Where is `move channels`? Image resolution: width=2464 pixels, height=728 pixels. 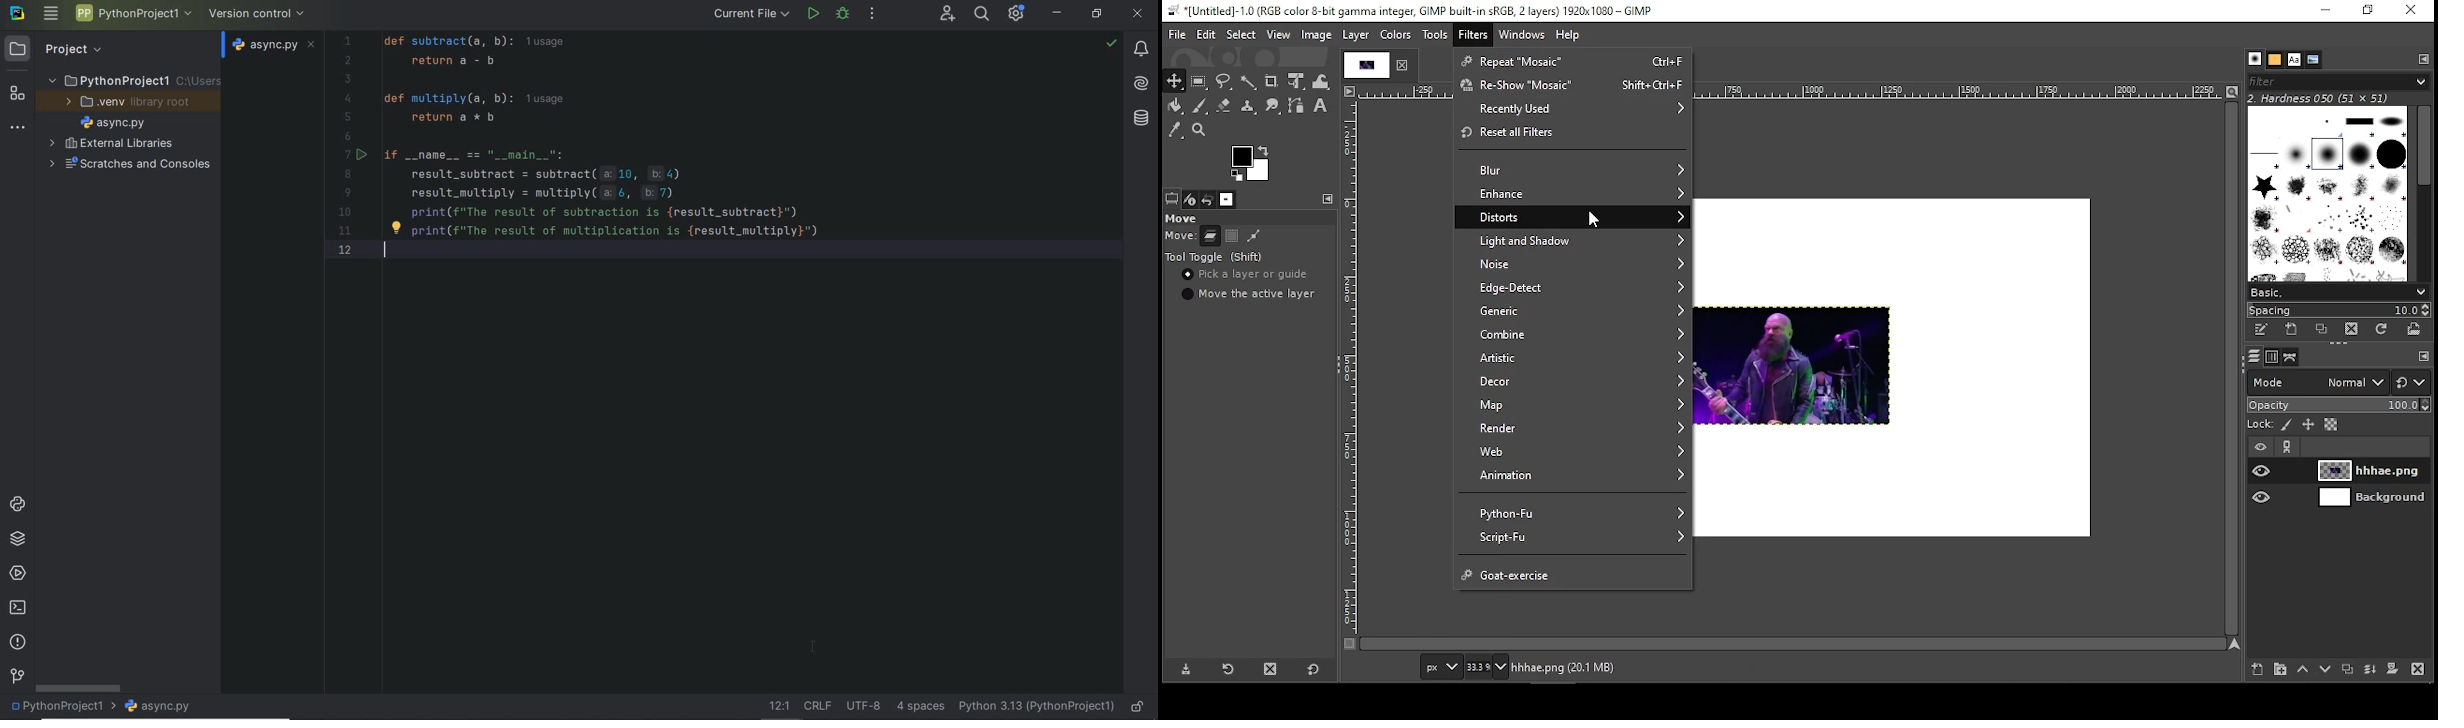 move channels is located at coordinates (1232, 236).